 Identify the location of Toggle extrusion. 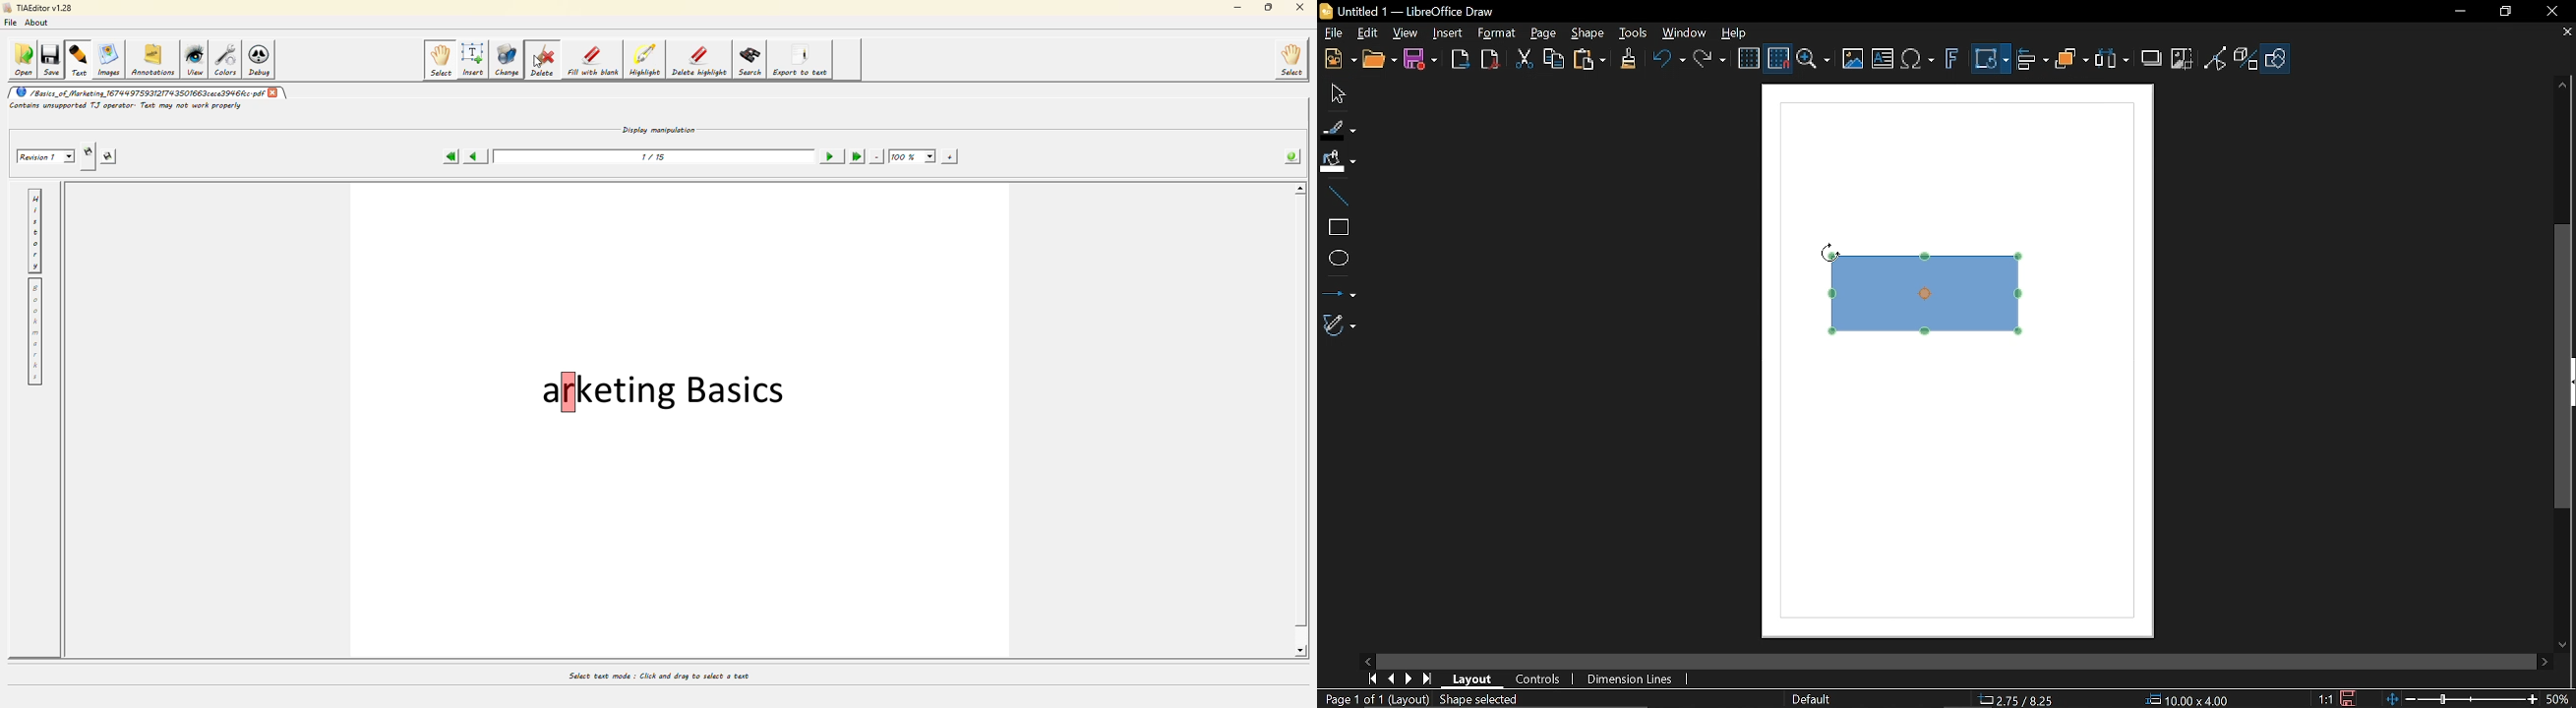
(2247, 60).